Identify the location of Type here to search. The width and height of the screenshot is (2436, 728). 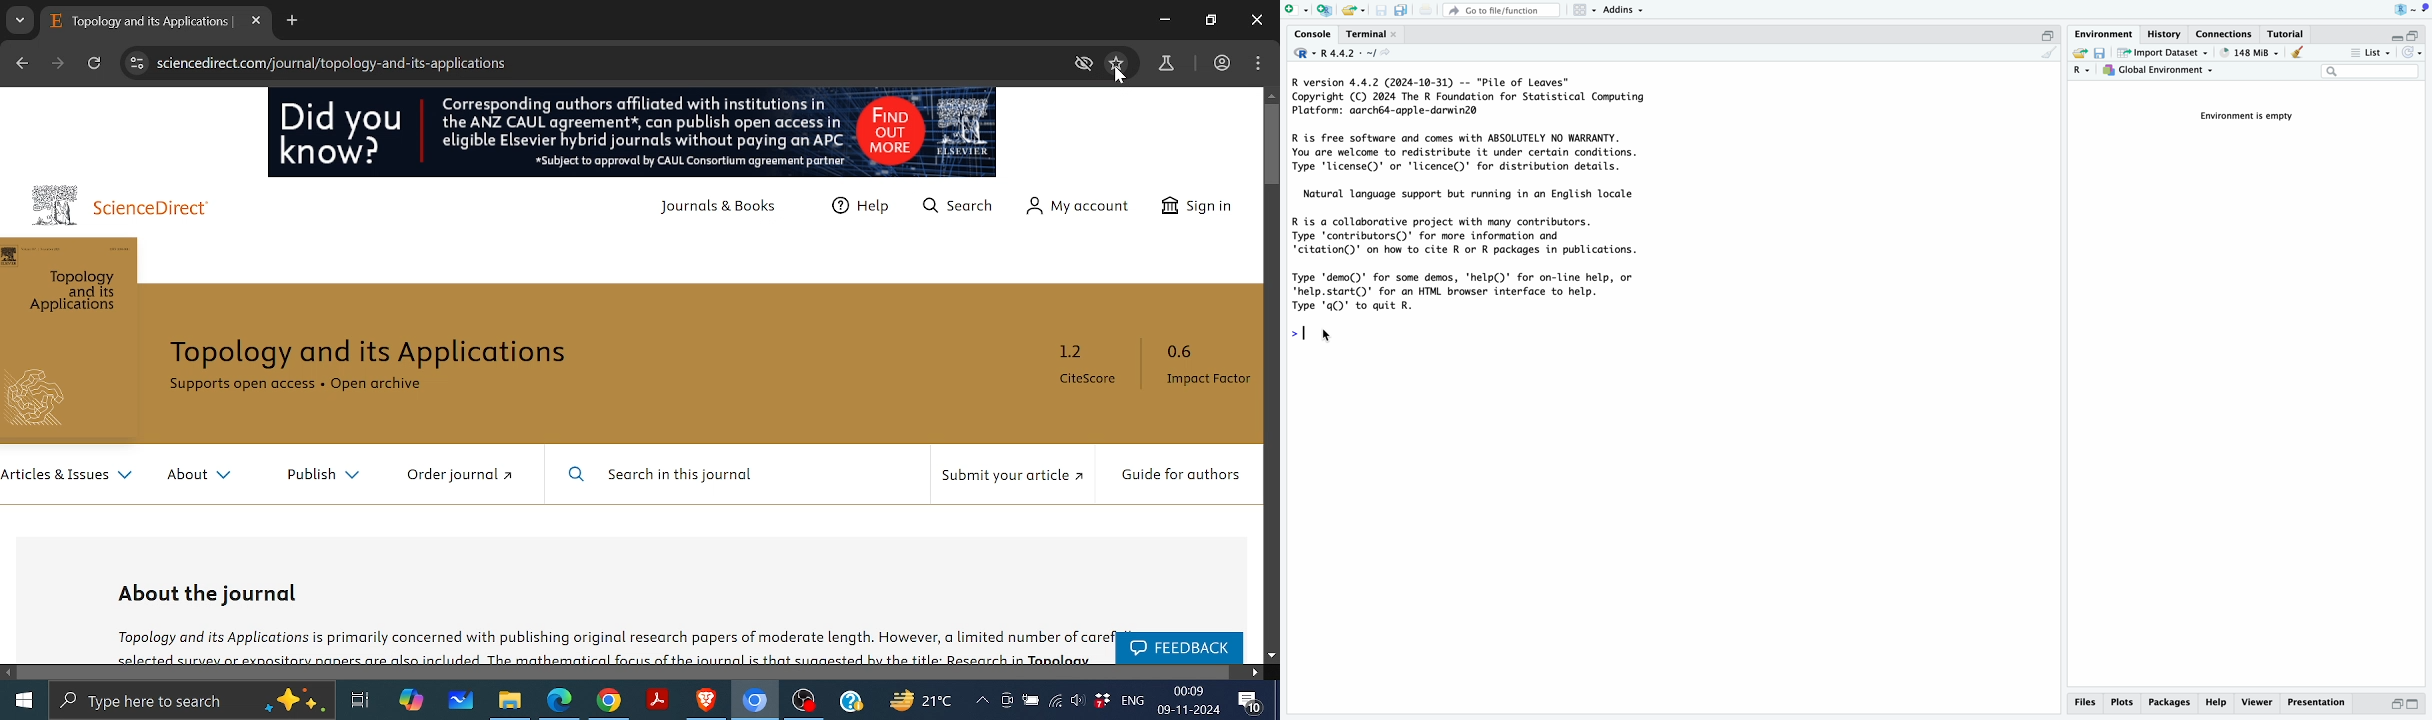
(185, 700).